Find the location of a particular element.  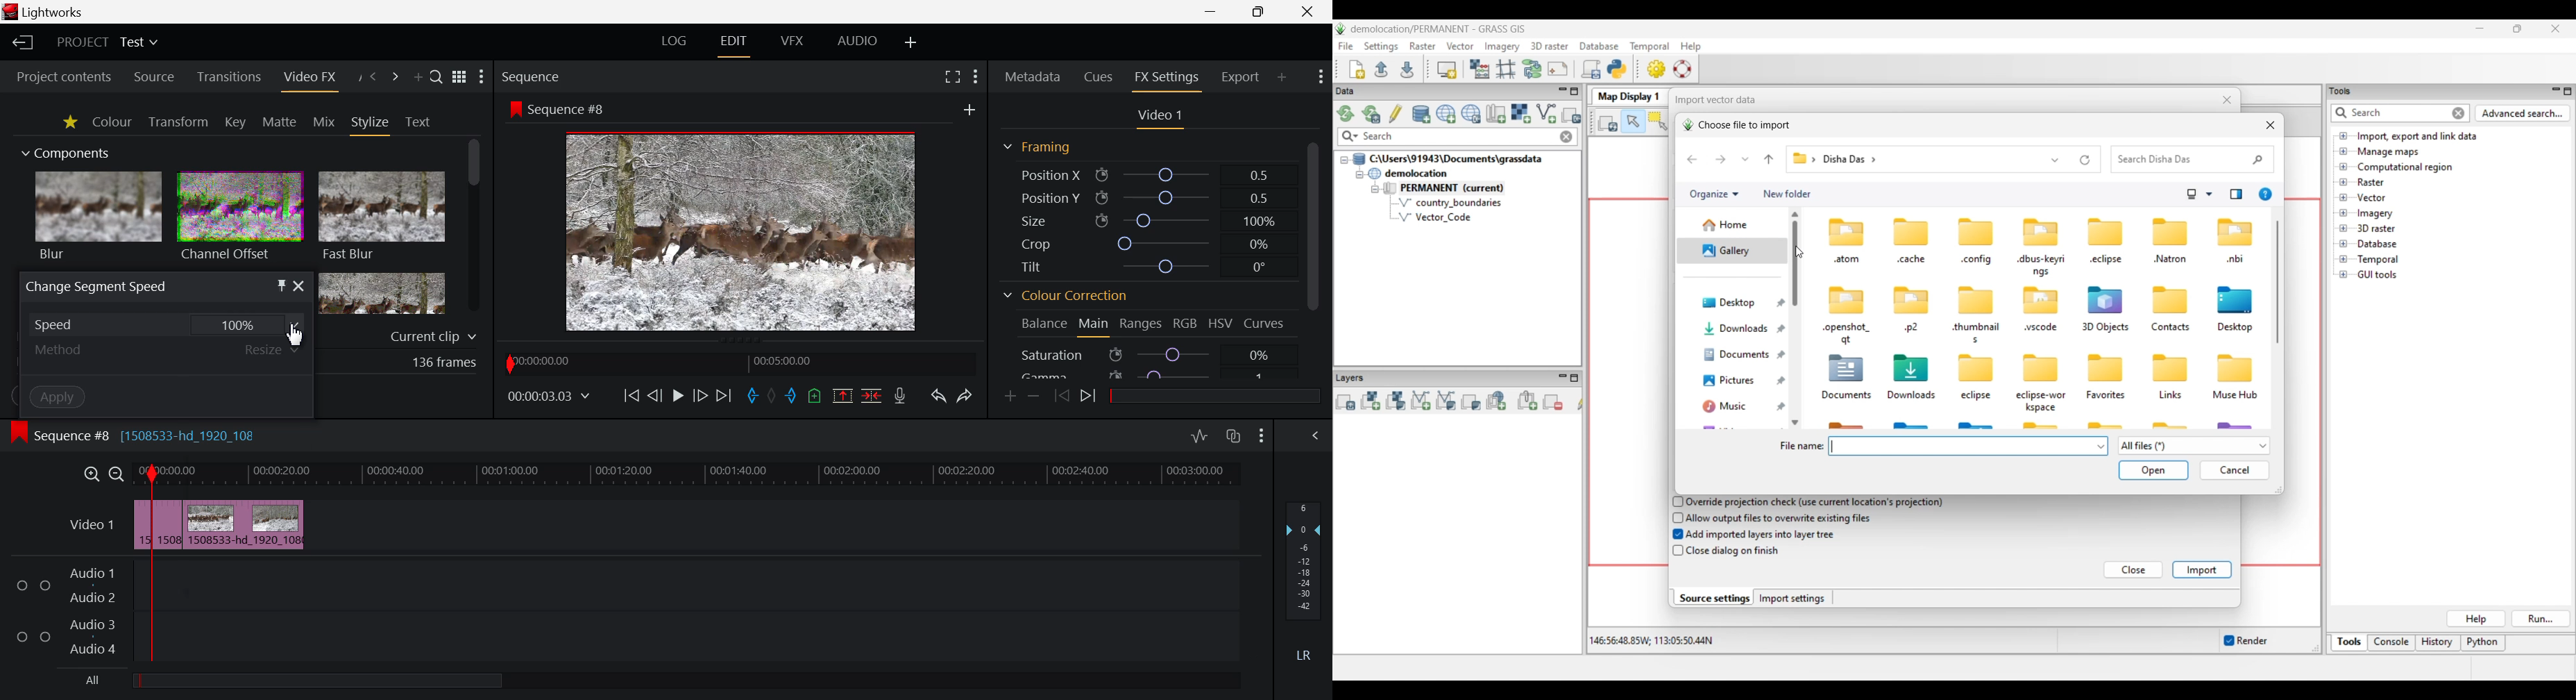

Show Settings is located at coordinates (1319, 78).